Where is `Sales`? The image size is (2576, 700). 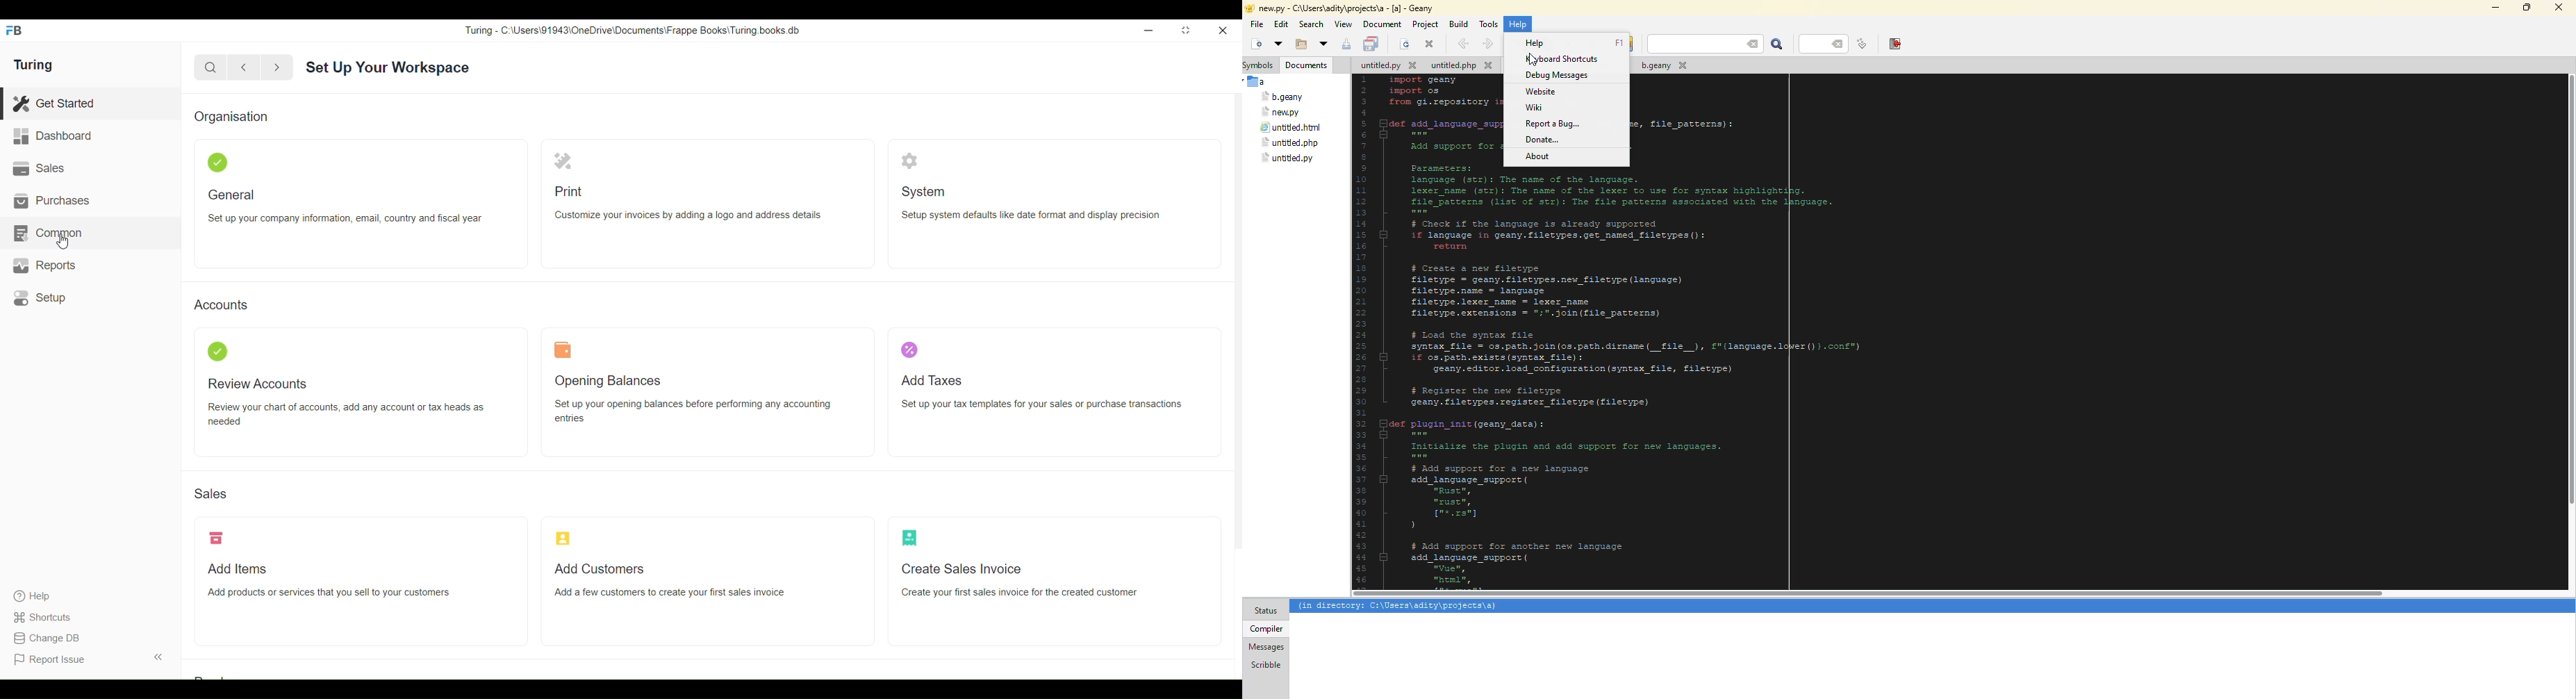
Sales is located at coordinates (90, 168).